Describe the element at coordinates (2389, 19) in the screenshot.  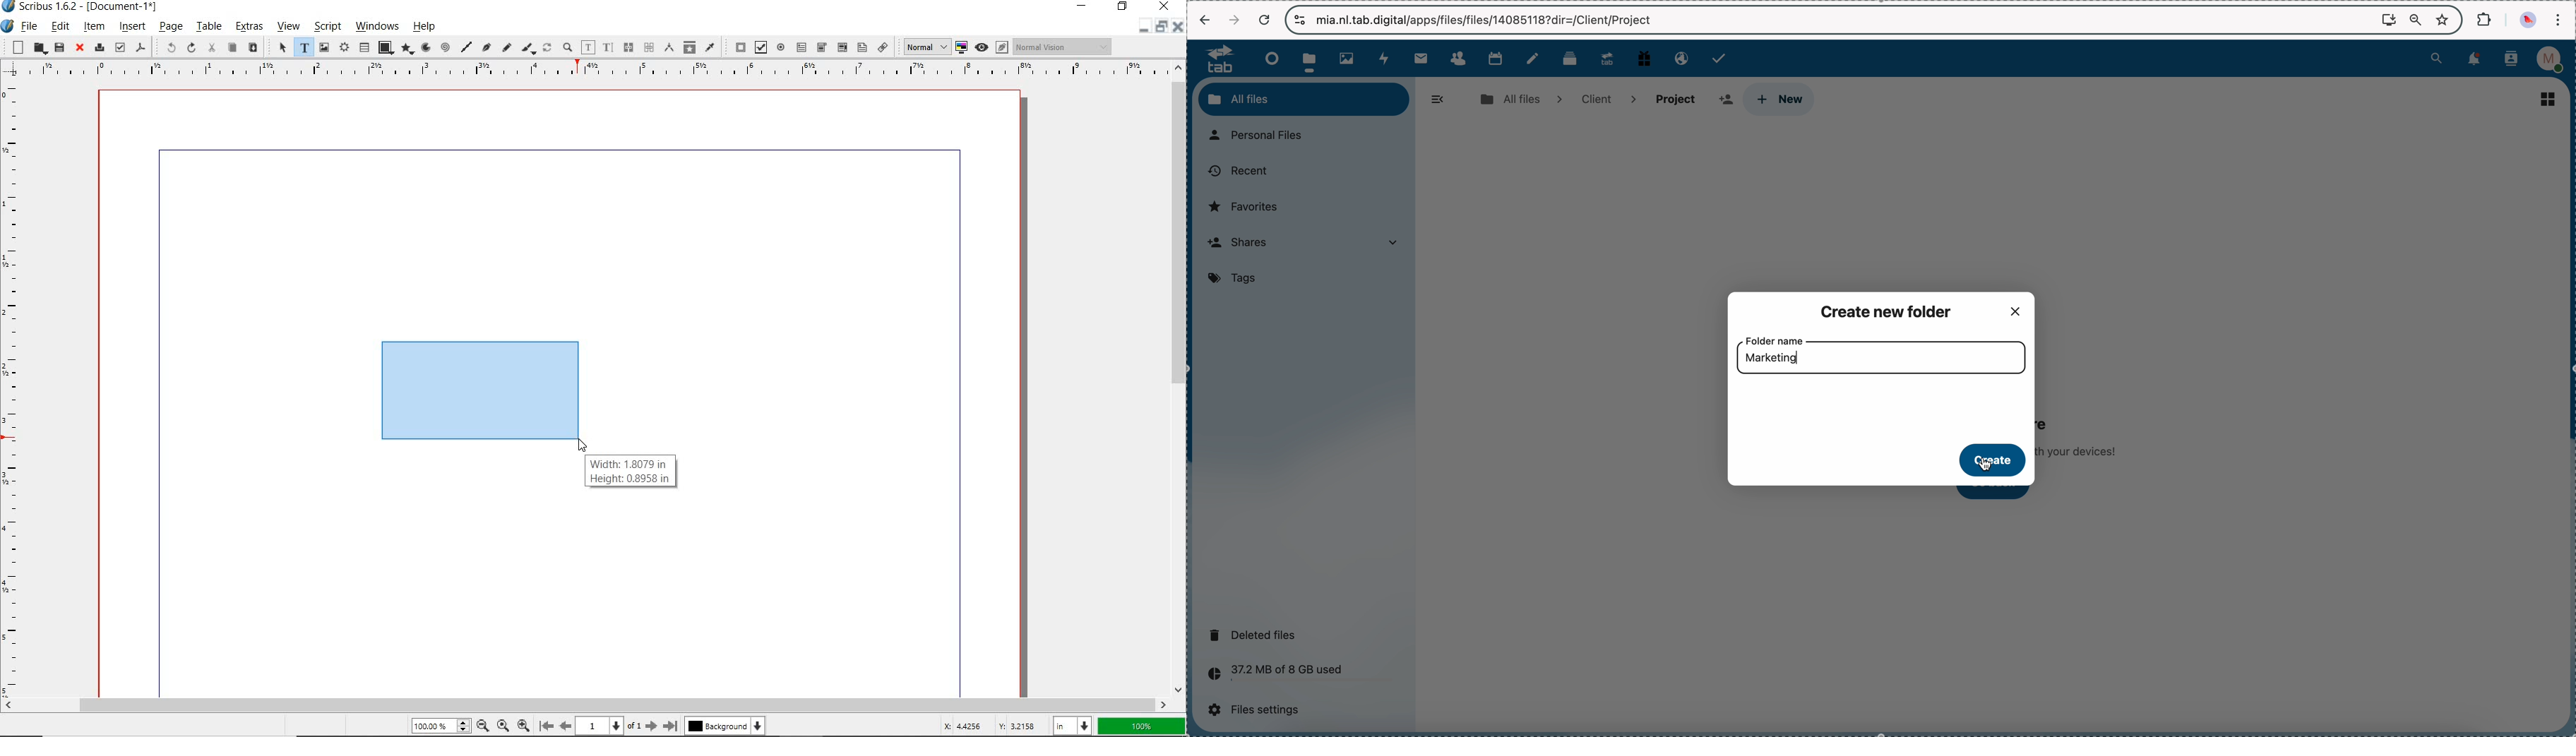
I see `screen` at that location.